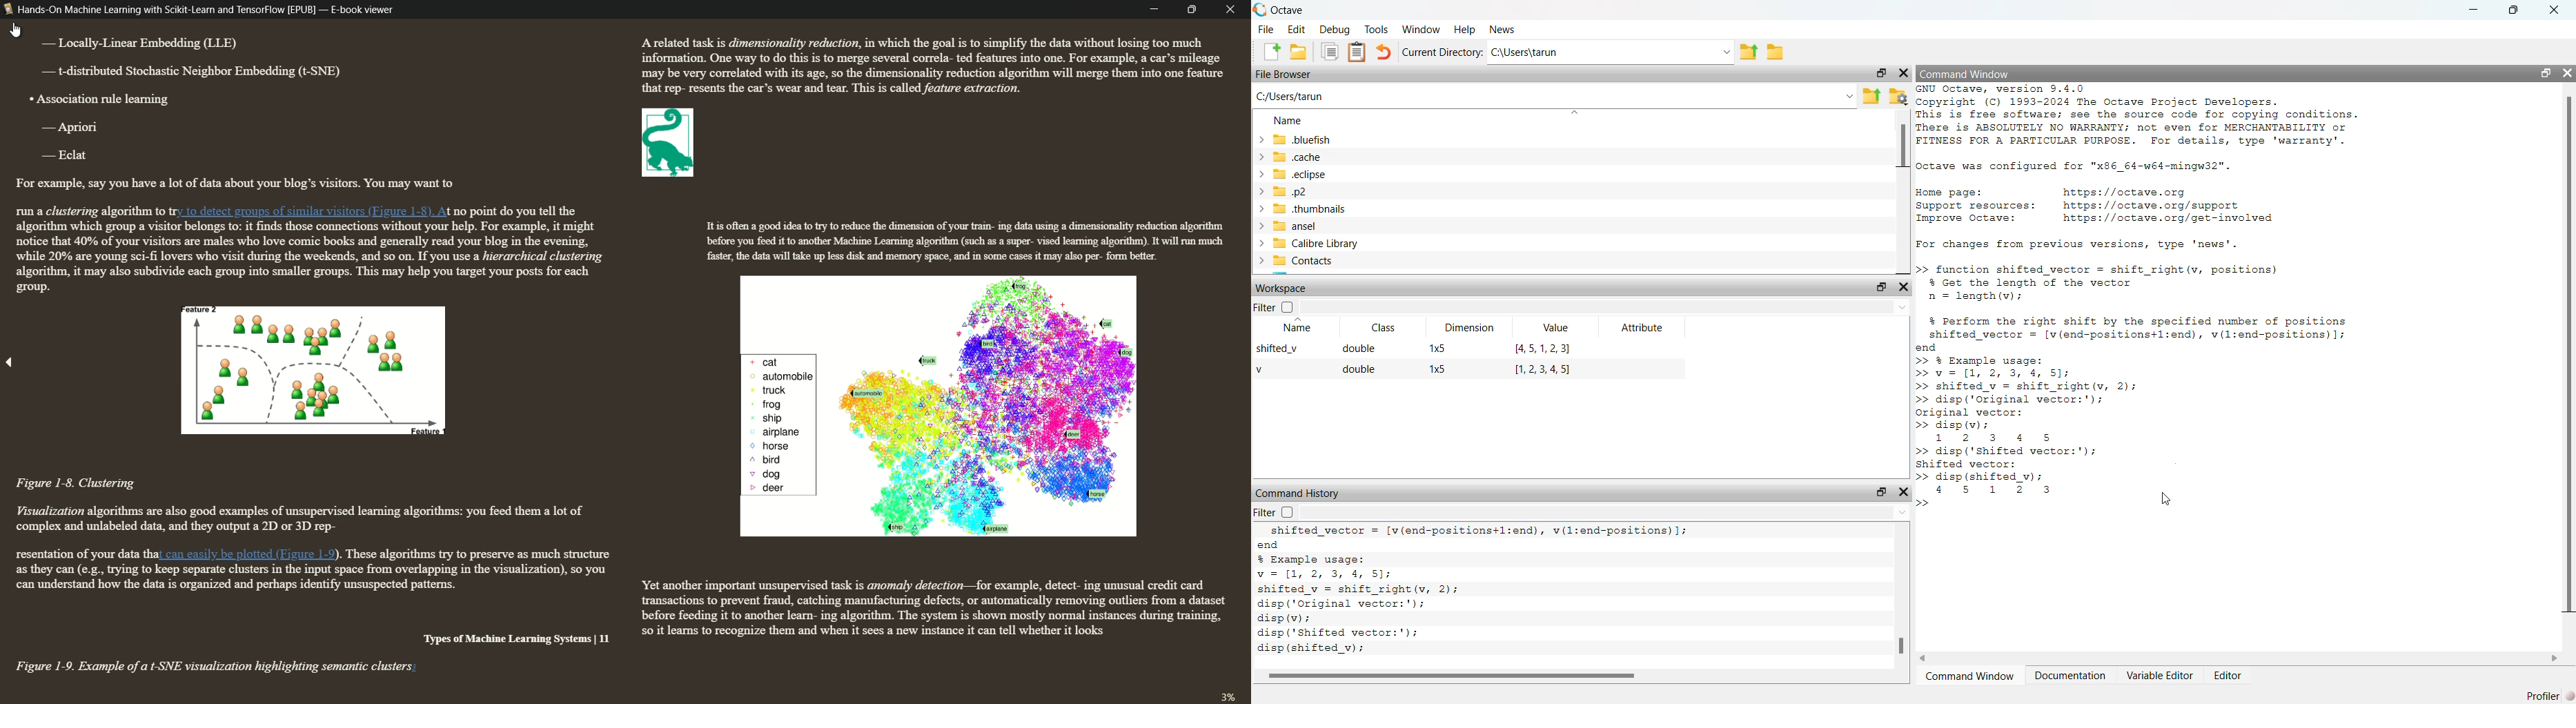 This screenshot has height=728, width=2576. I want to click on | For changes from previous versions, type 'news'., so click(2074, 246).